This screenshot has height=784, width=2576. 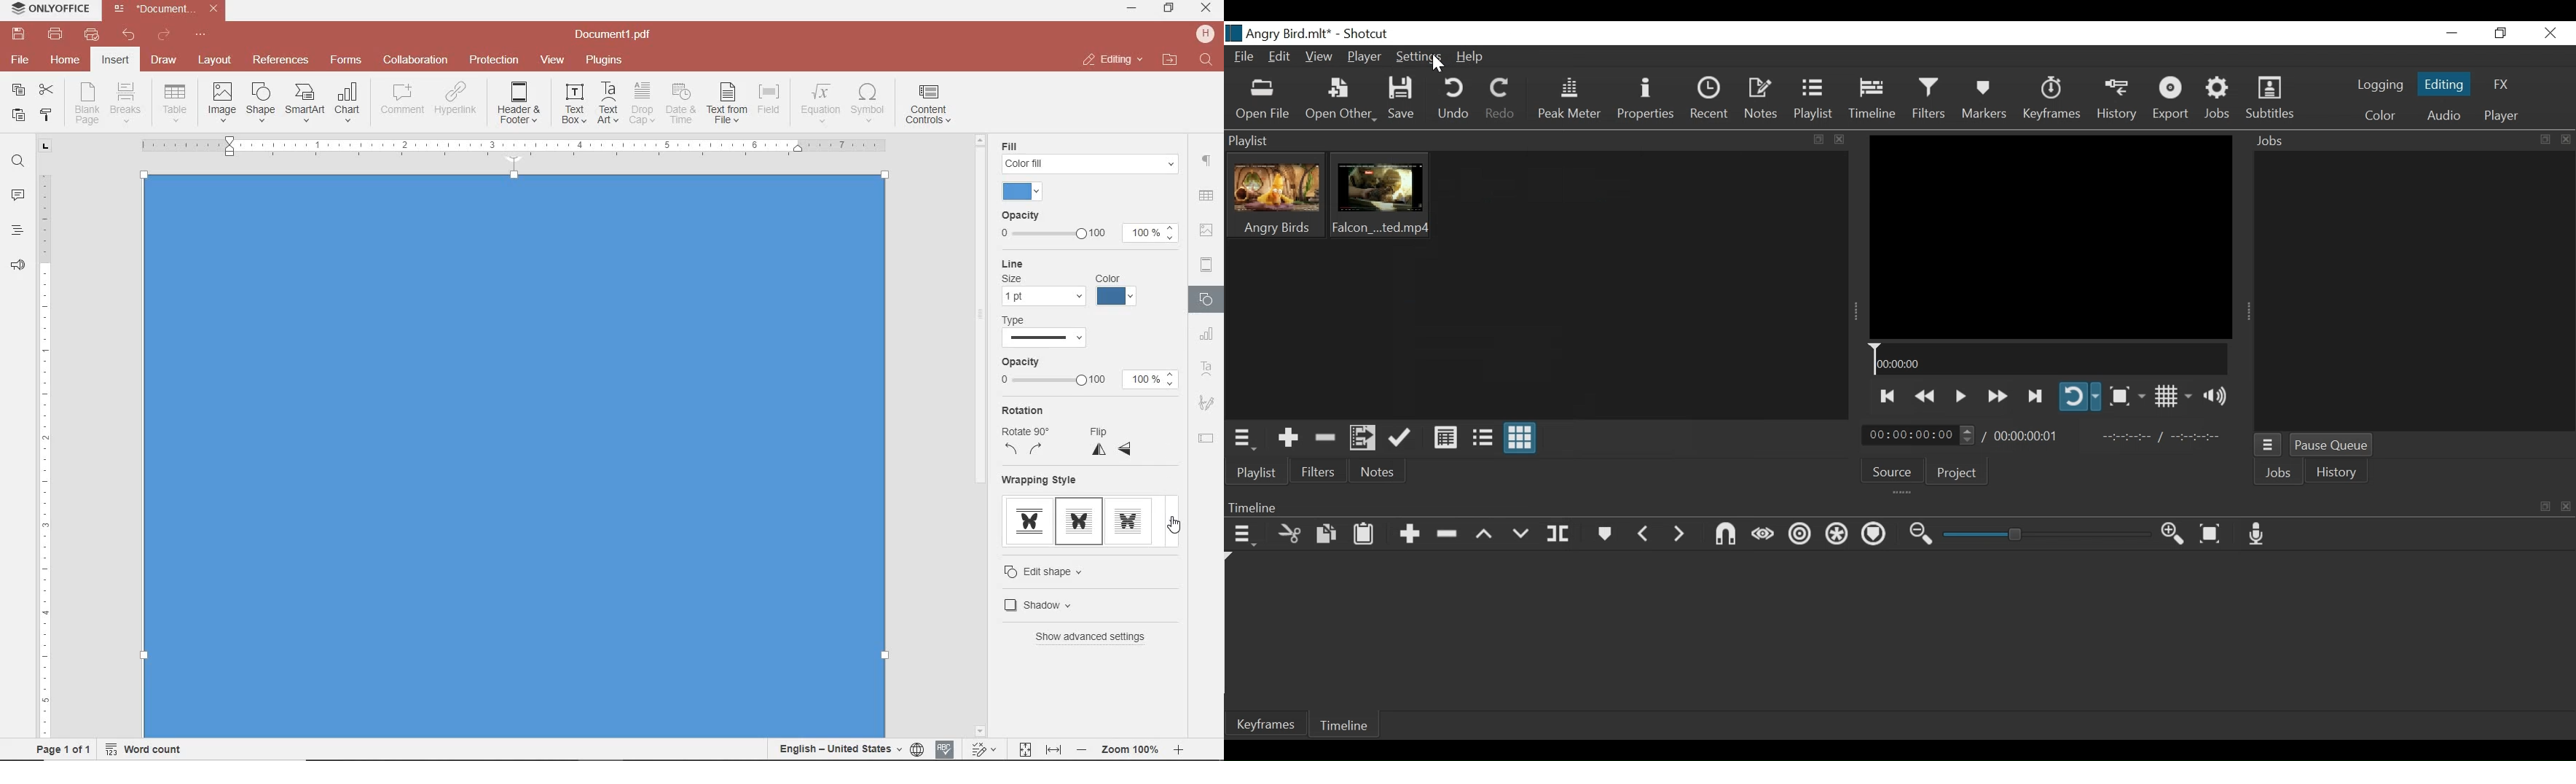 What do you see at coordinates (1919, 435) in the screenshot?
I see `Current position` at bounding box center [1919, 435].